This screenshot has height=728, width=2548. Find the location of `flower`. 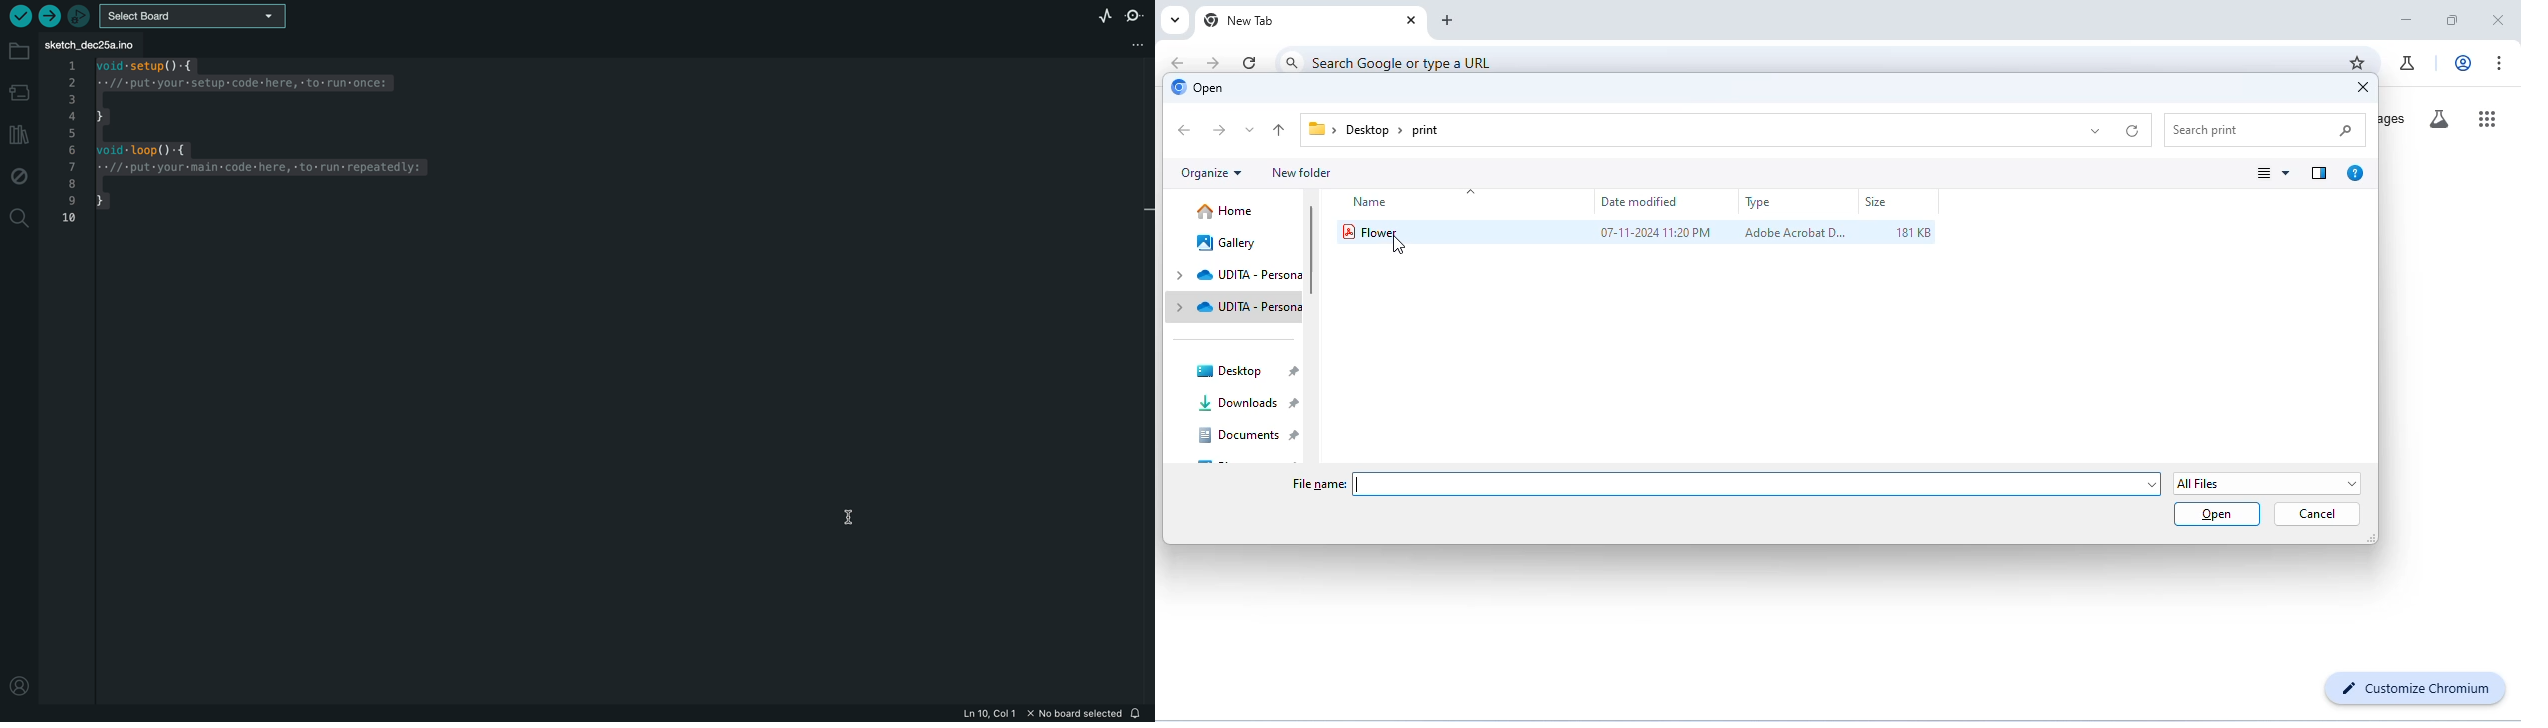

flower is located at coordinates (1373, 231).